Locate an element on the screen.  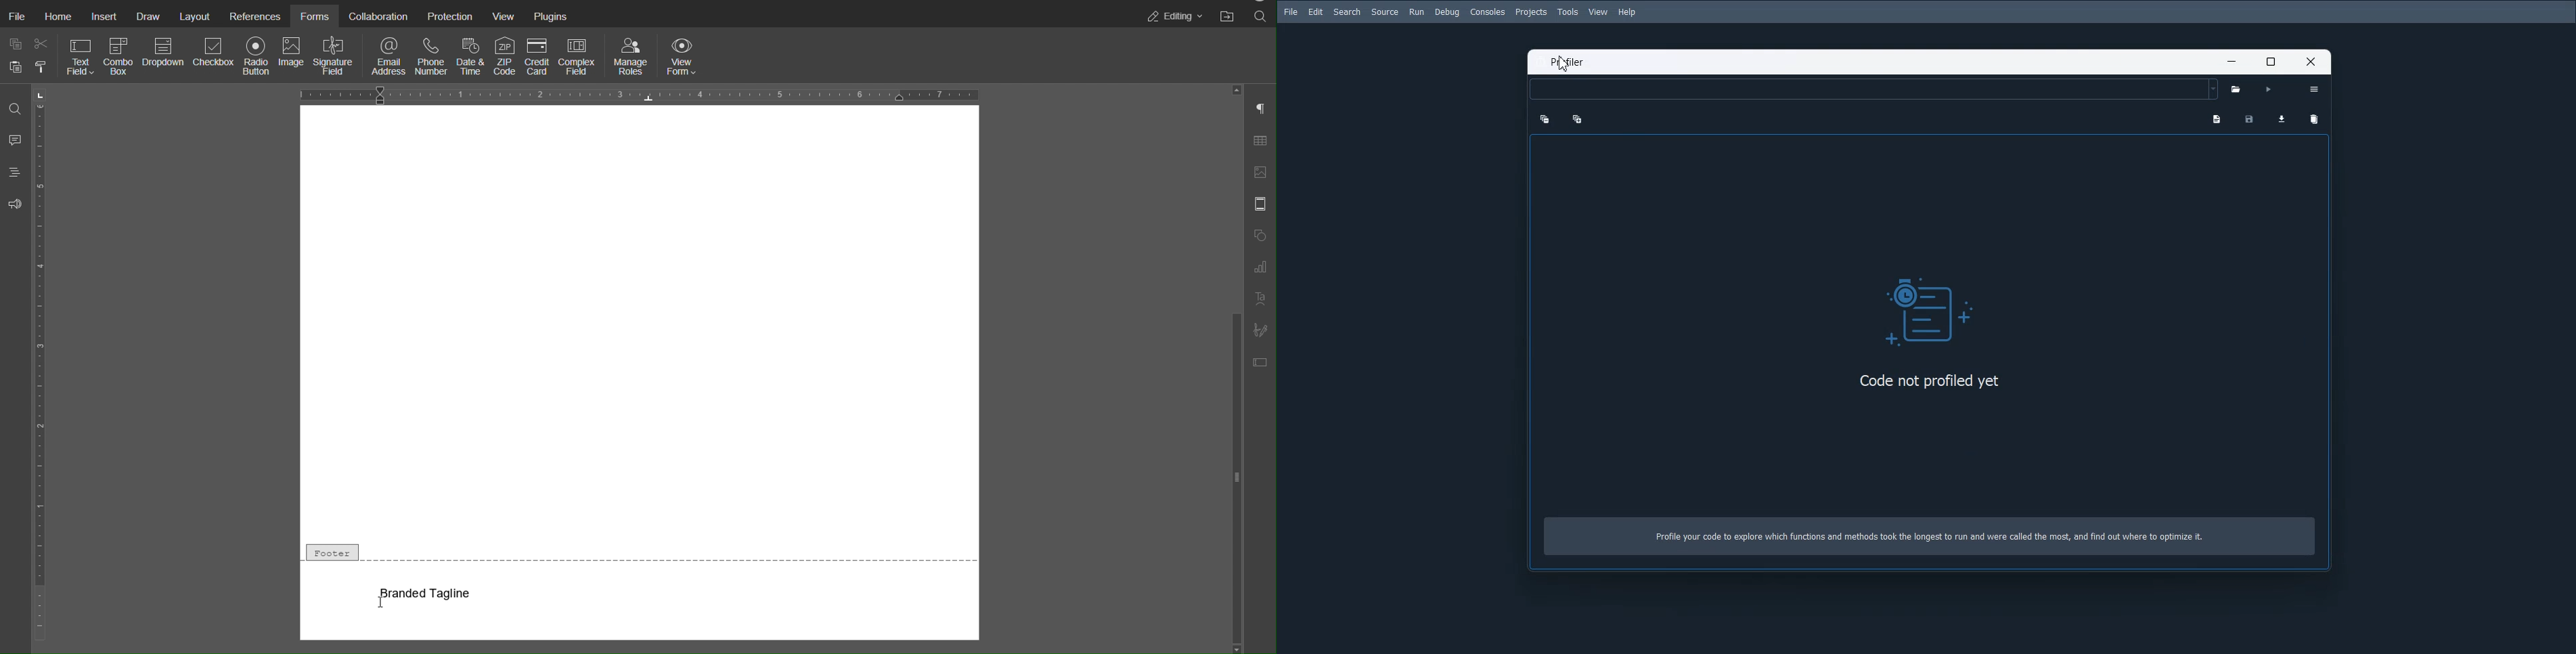
Signature Field is located at coordinates (336, 57).